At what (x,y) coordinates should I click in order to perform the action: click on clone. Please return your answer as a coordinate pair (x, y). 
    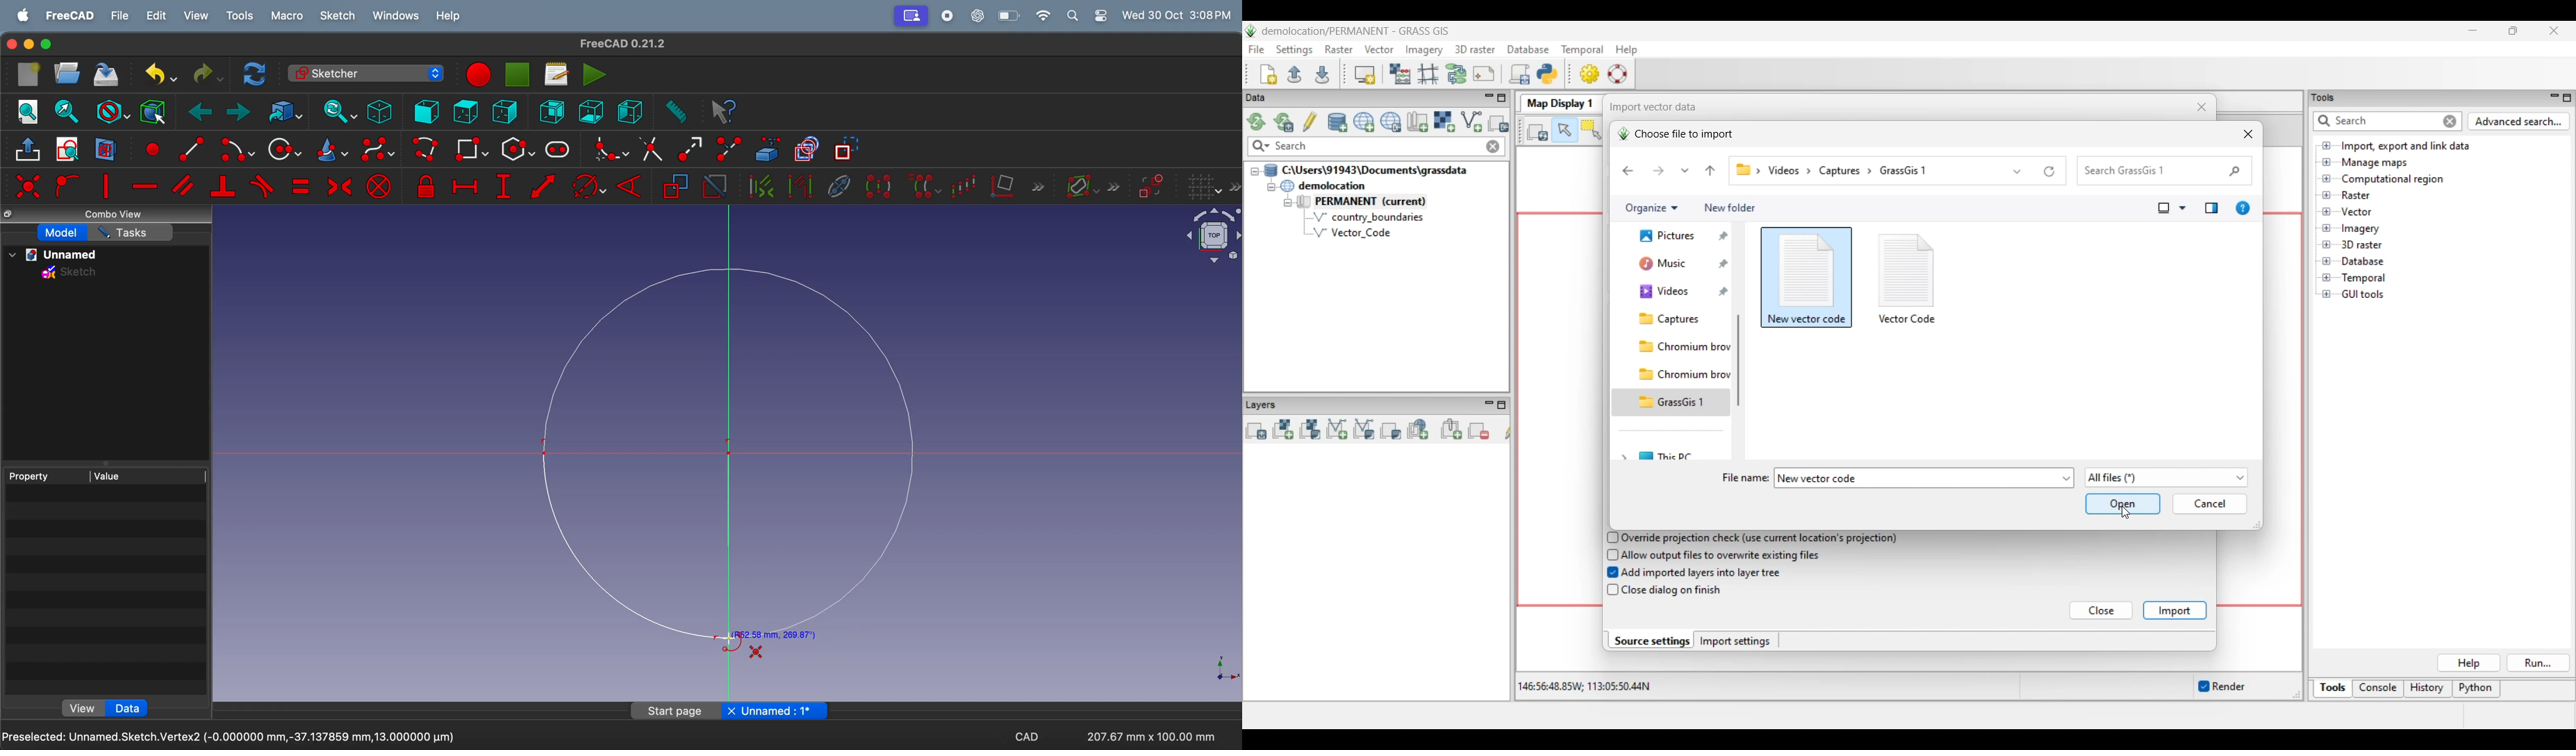
    Looking at the image, I should click on (923, 185).